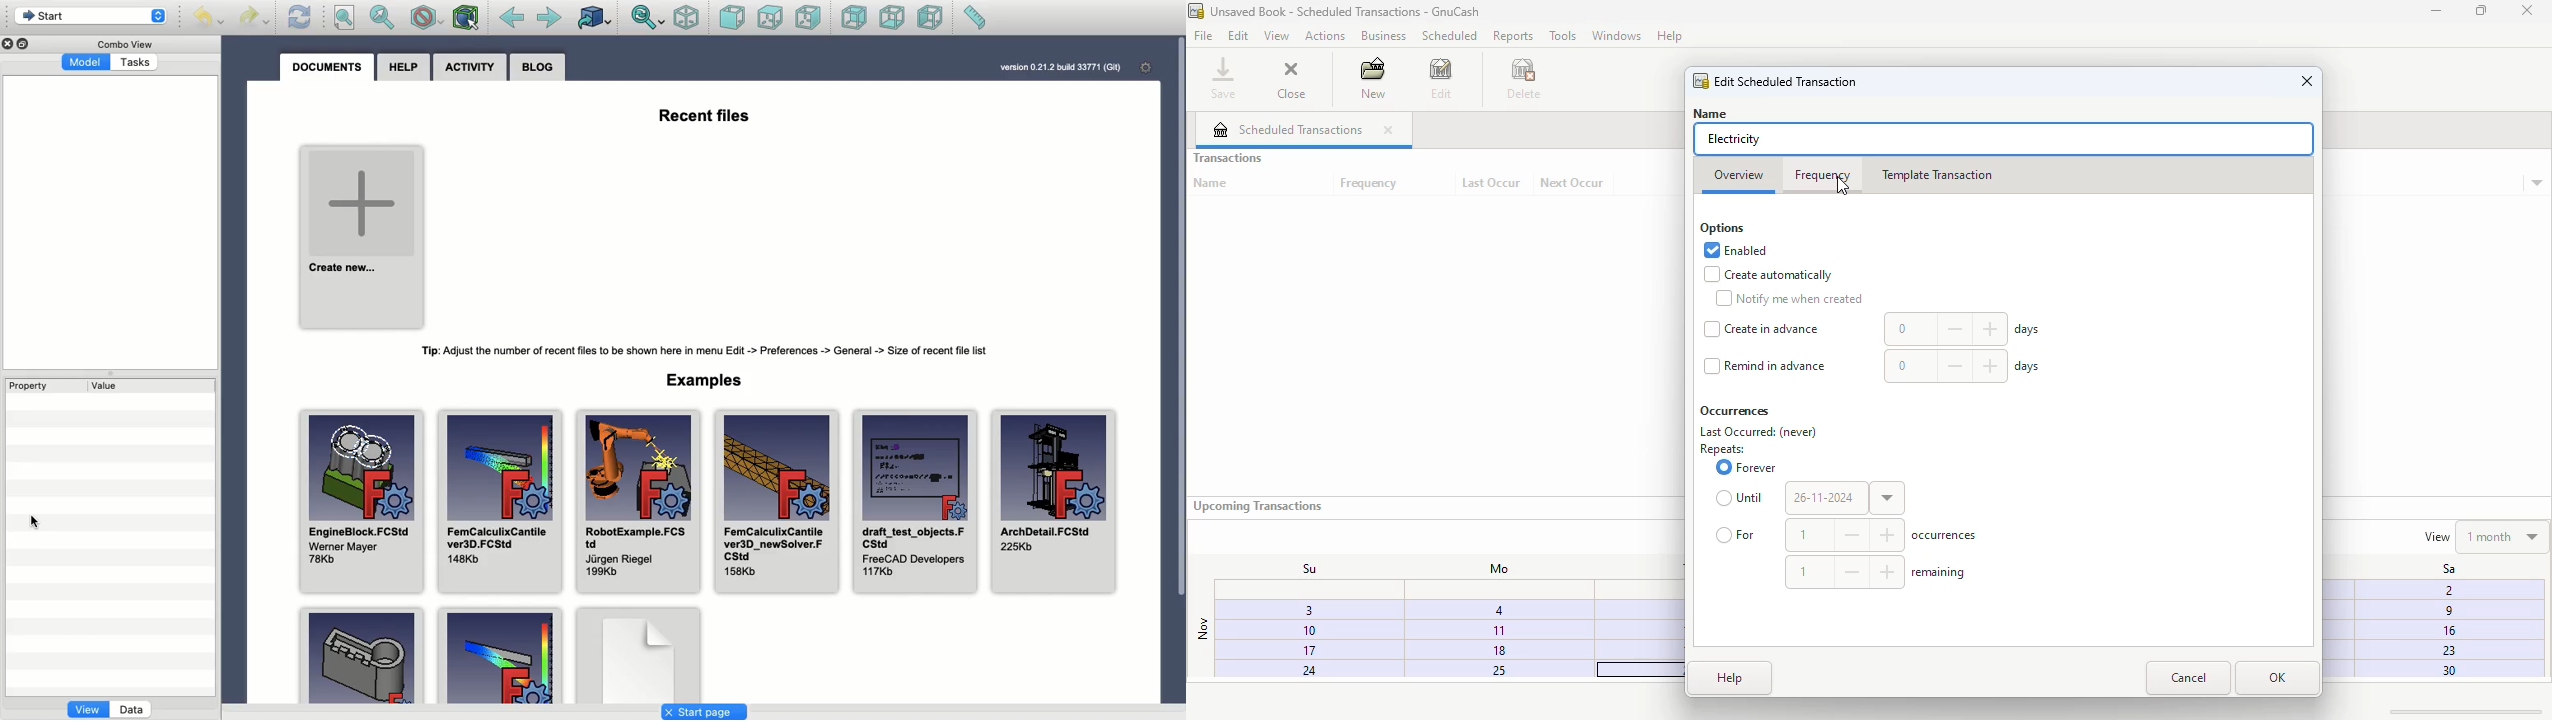 Image resolution: width=2576 pixels, height=728 pixels. What do you see at coordinates (469, 68) in the screenshot?
I see `Activity ` at bounding box center [469, 68].